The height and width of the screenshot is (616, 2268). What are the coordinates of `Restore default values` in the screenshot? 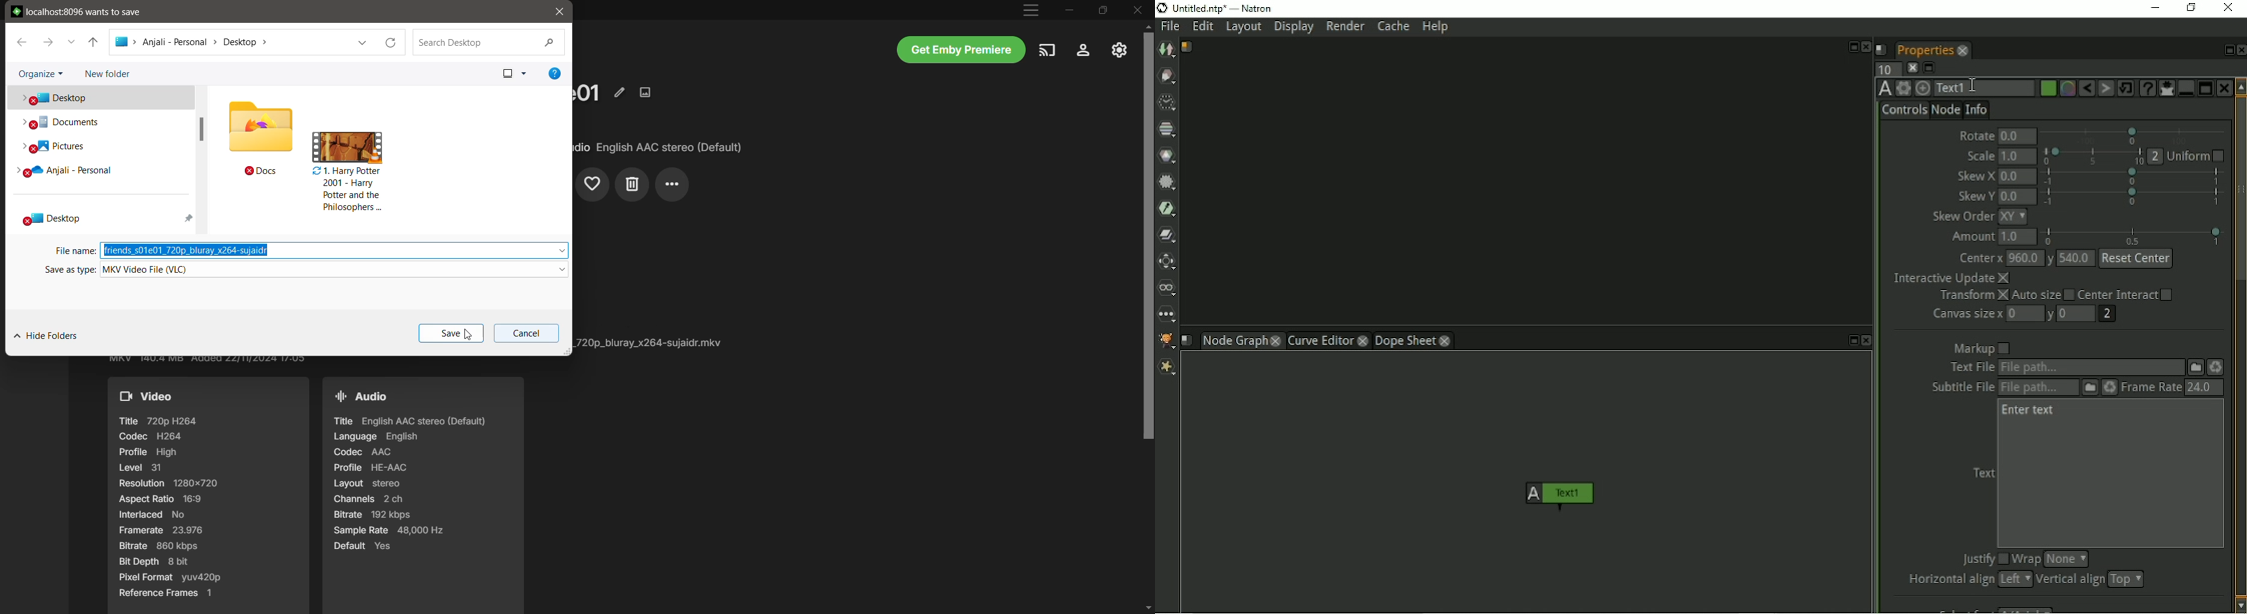 It's located at (2126, 88).